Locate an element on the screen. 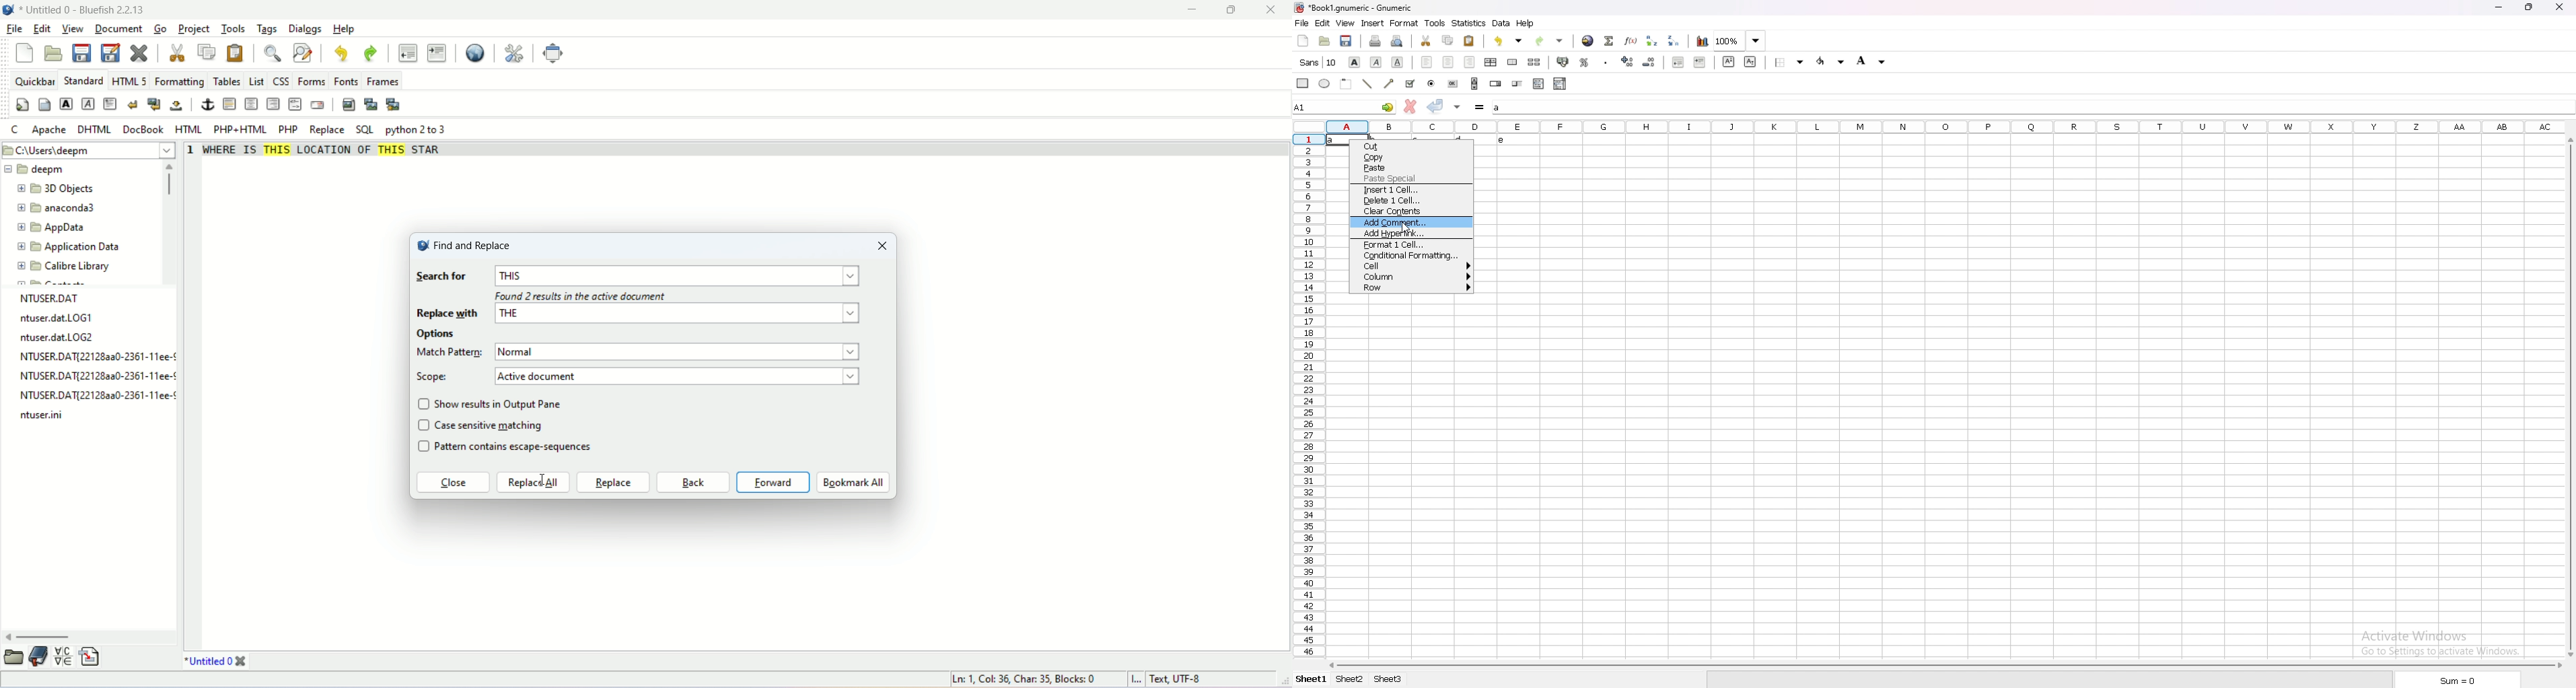 Image resolution: width=2576 pixels, height=700 pixels. increase indent is located at coordinates (1700, 62).